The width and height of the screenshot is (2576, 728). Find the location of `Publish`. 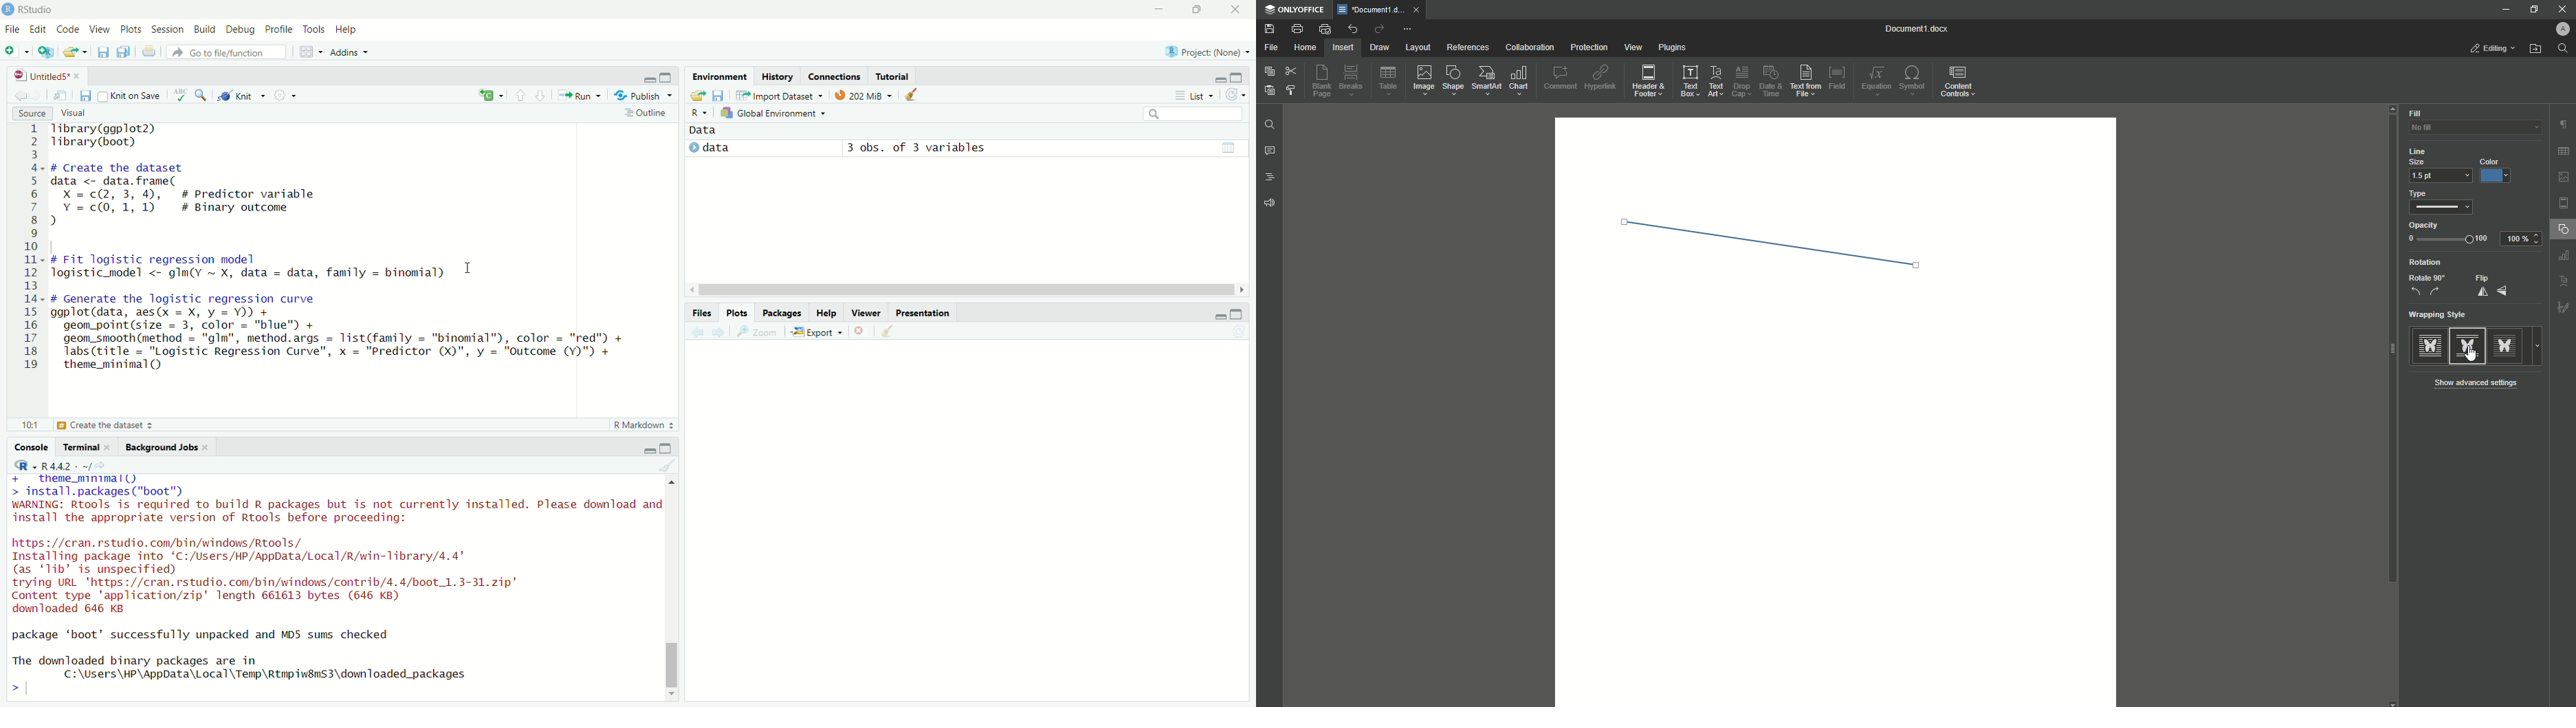

Publish is located at coordinates (643, 95).